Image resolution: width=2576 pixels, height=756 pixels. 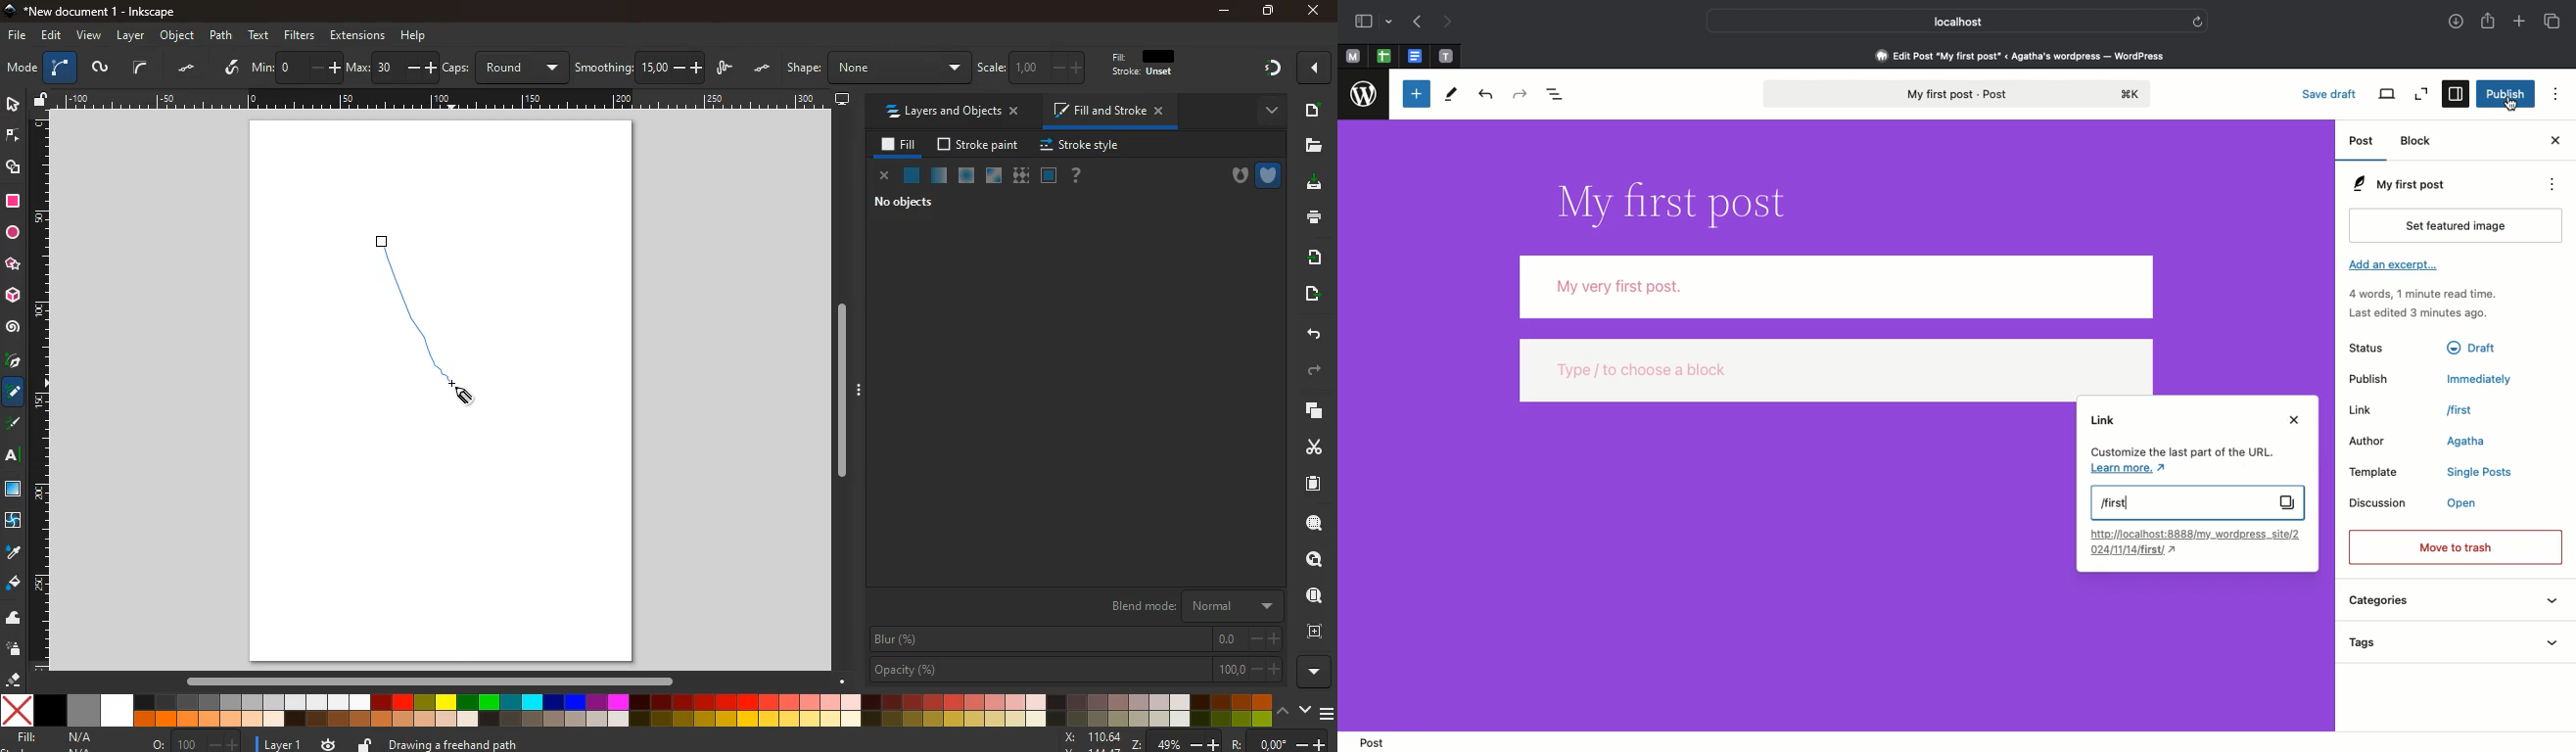 I want to click on Pinned tabs, so click(x=1354, y=56).